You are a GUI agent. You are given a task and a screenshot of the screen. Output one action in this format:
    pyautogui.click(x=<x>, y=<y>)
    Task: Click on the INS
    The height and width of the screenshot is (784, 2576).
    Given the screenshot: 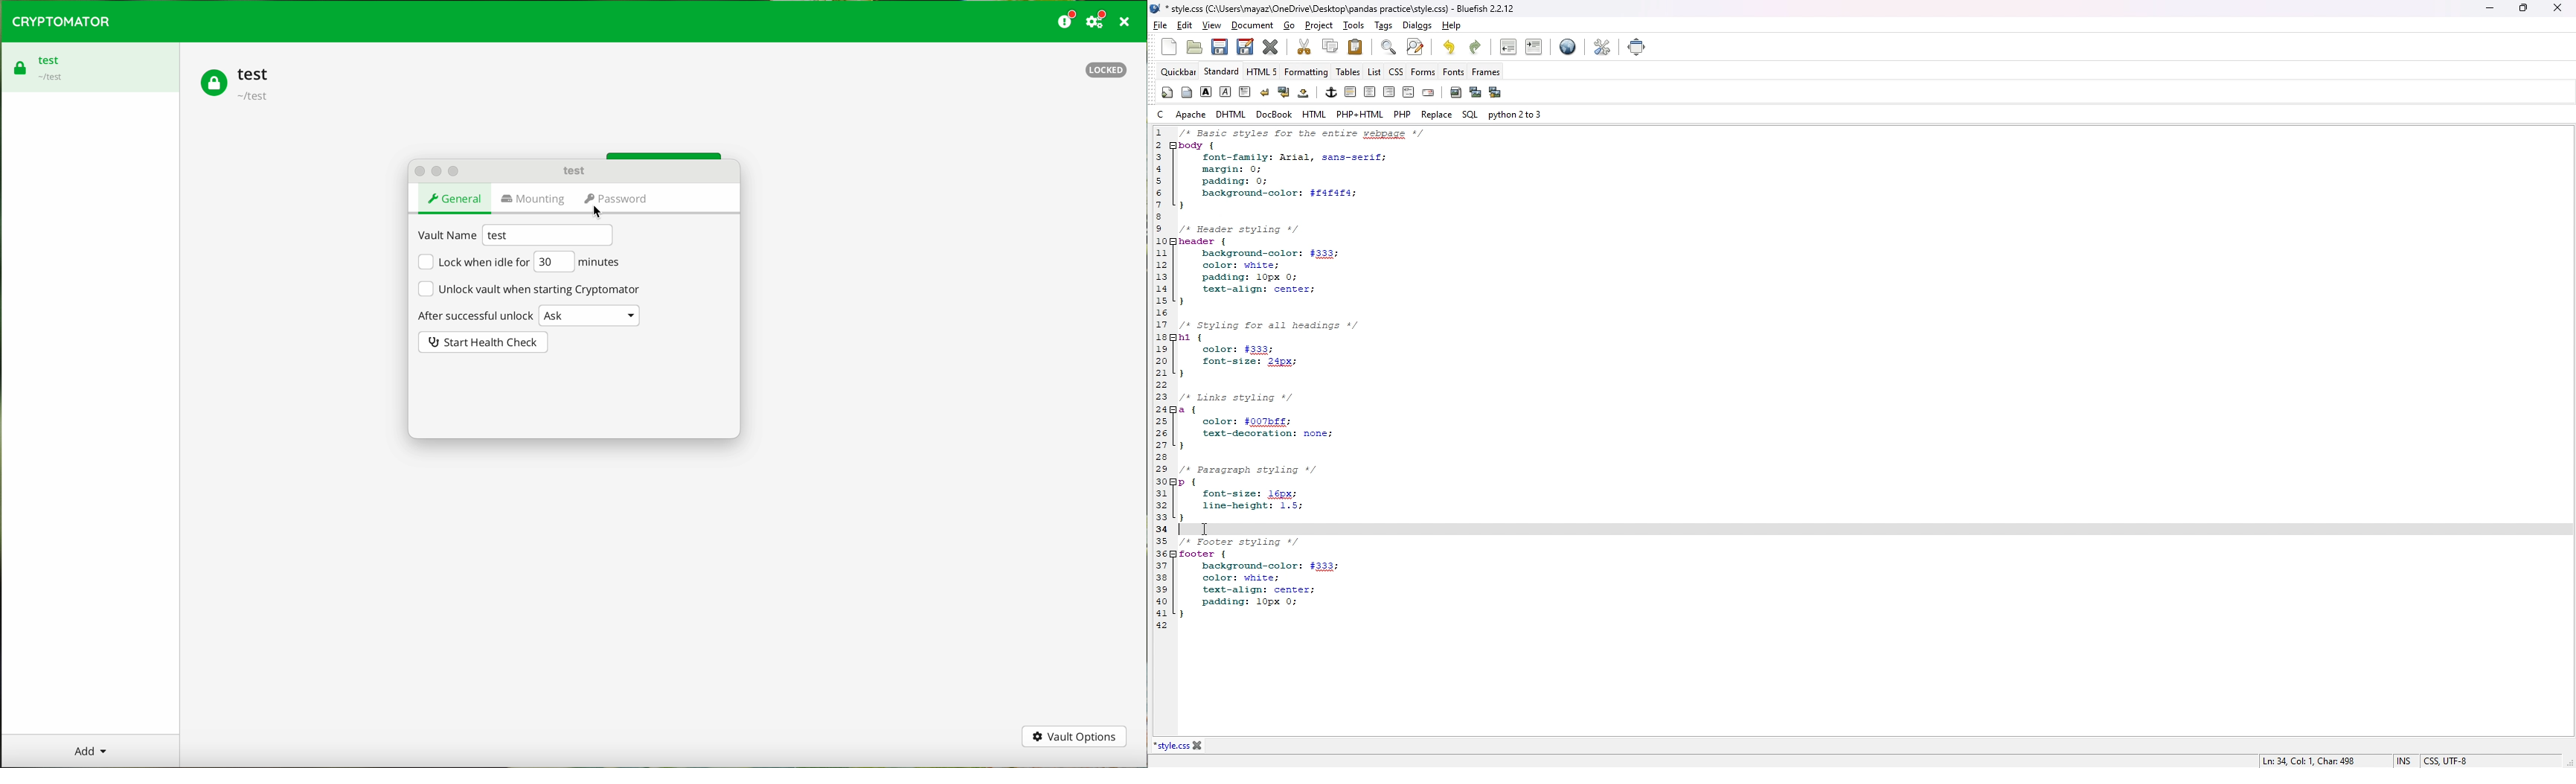 What is the action you would take?
    pyautogui.click(x=2402, y=759)
    